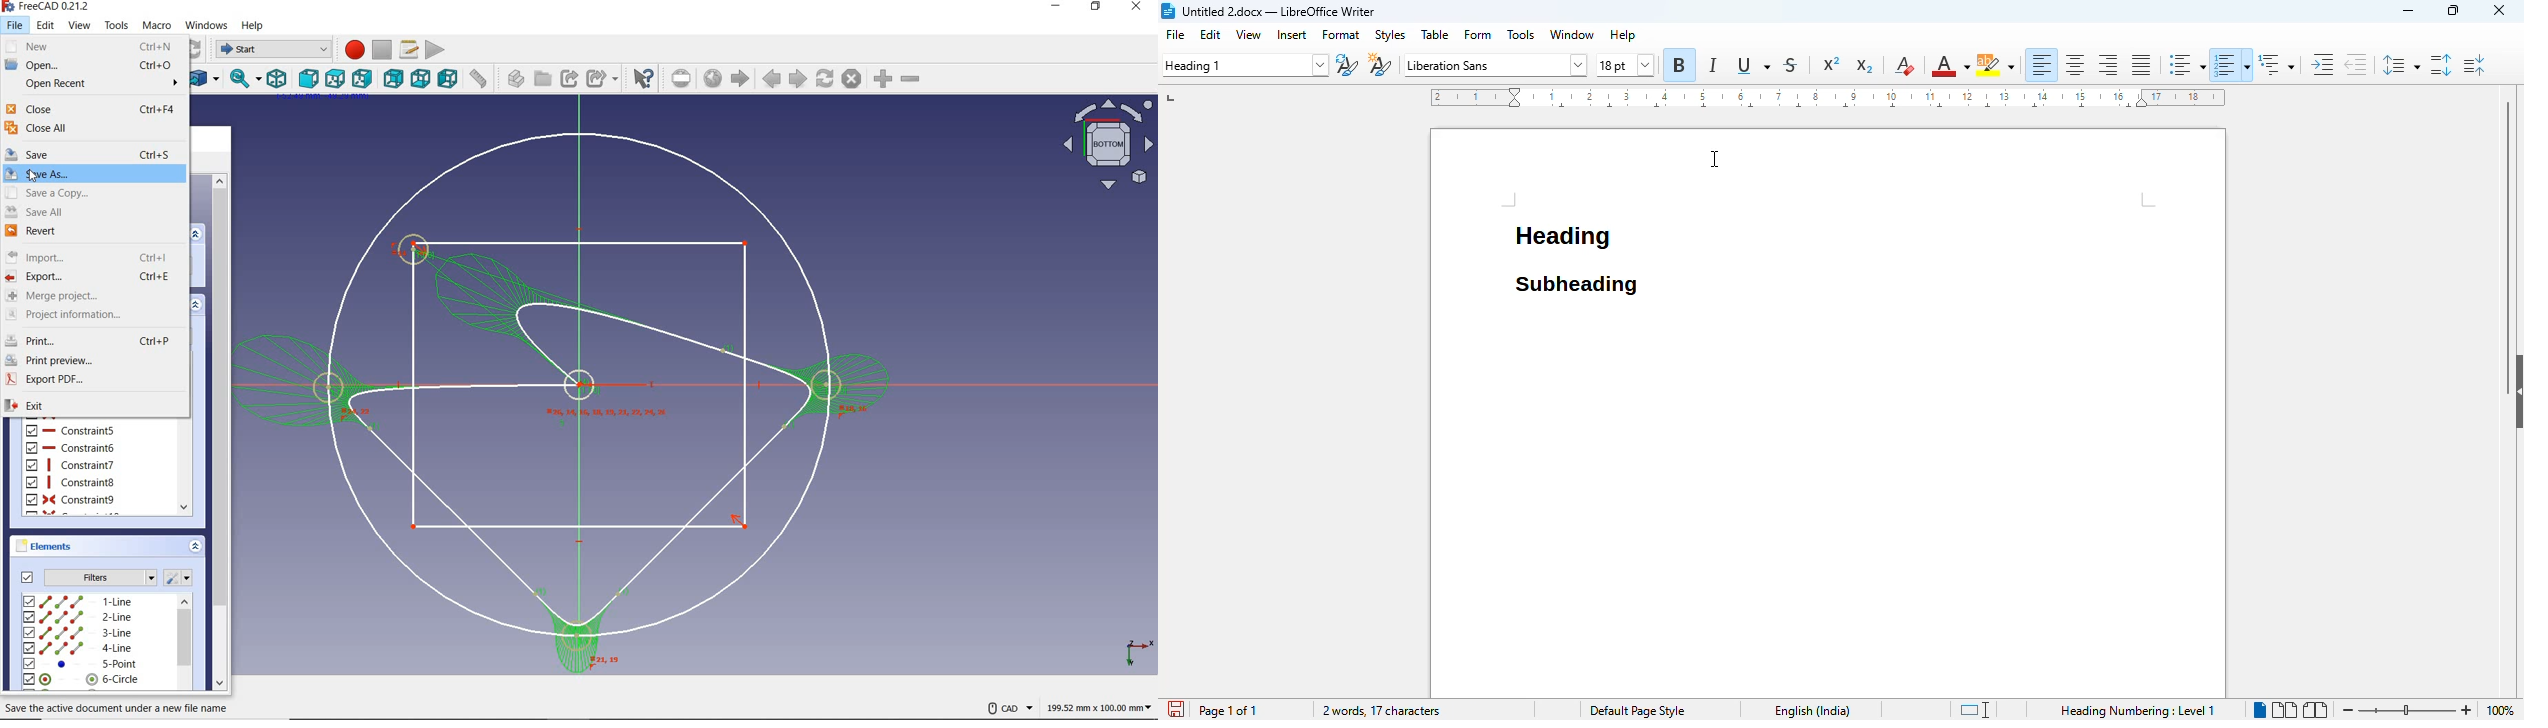 The width and height of the screenshot is (2548, 728). Describe the element at coordinates (2499, 9) in the screenshot. I see `close` at that location.